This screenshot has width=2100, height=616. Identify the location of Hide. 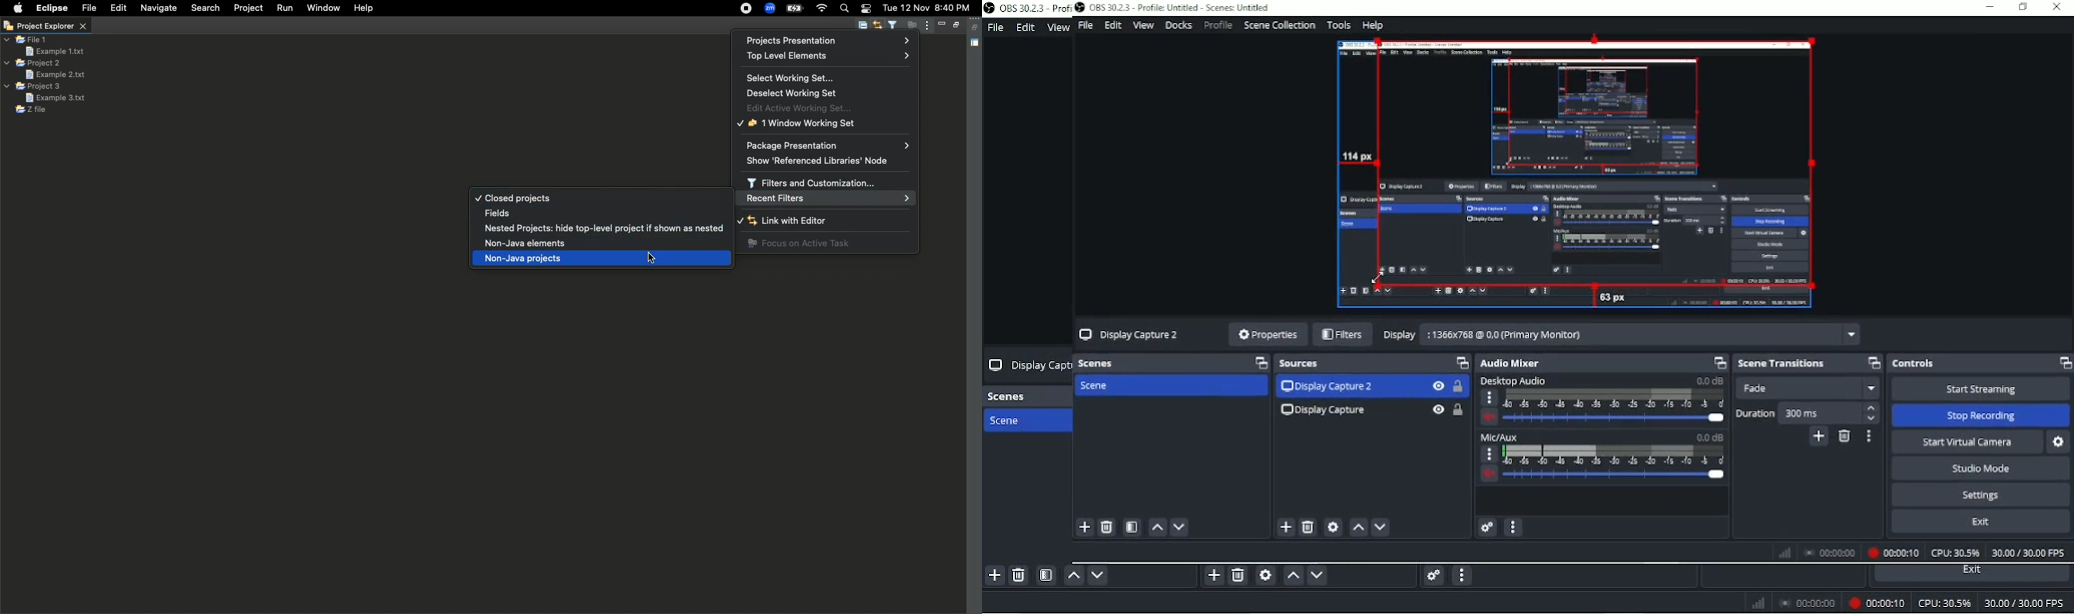
(1436, 411).